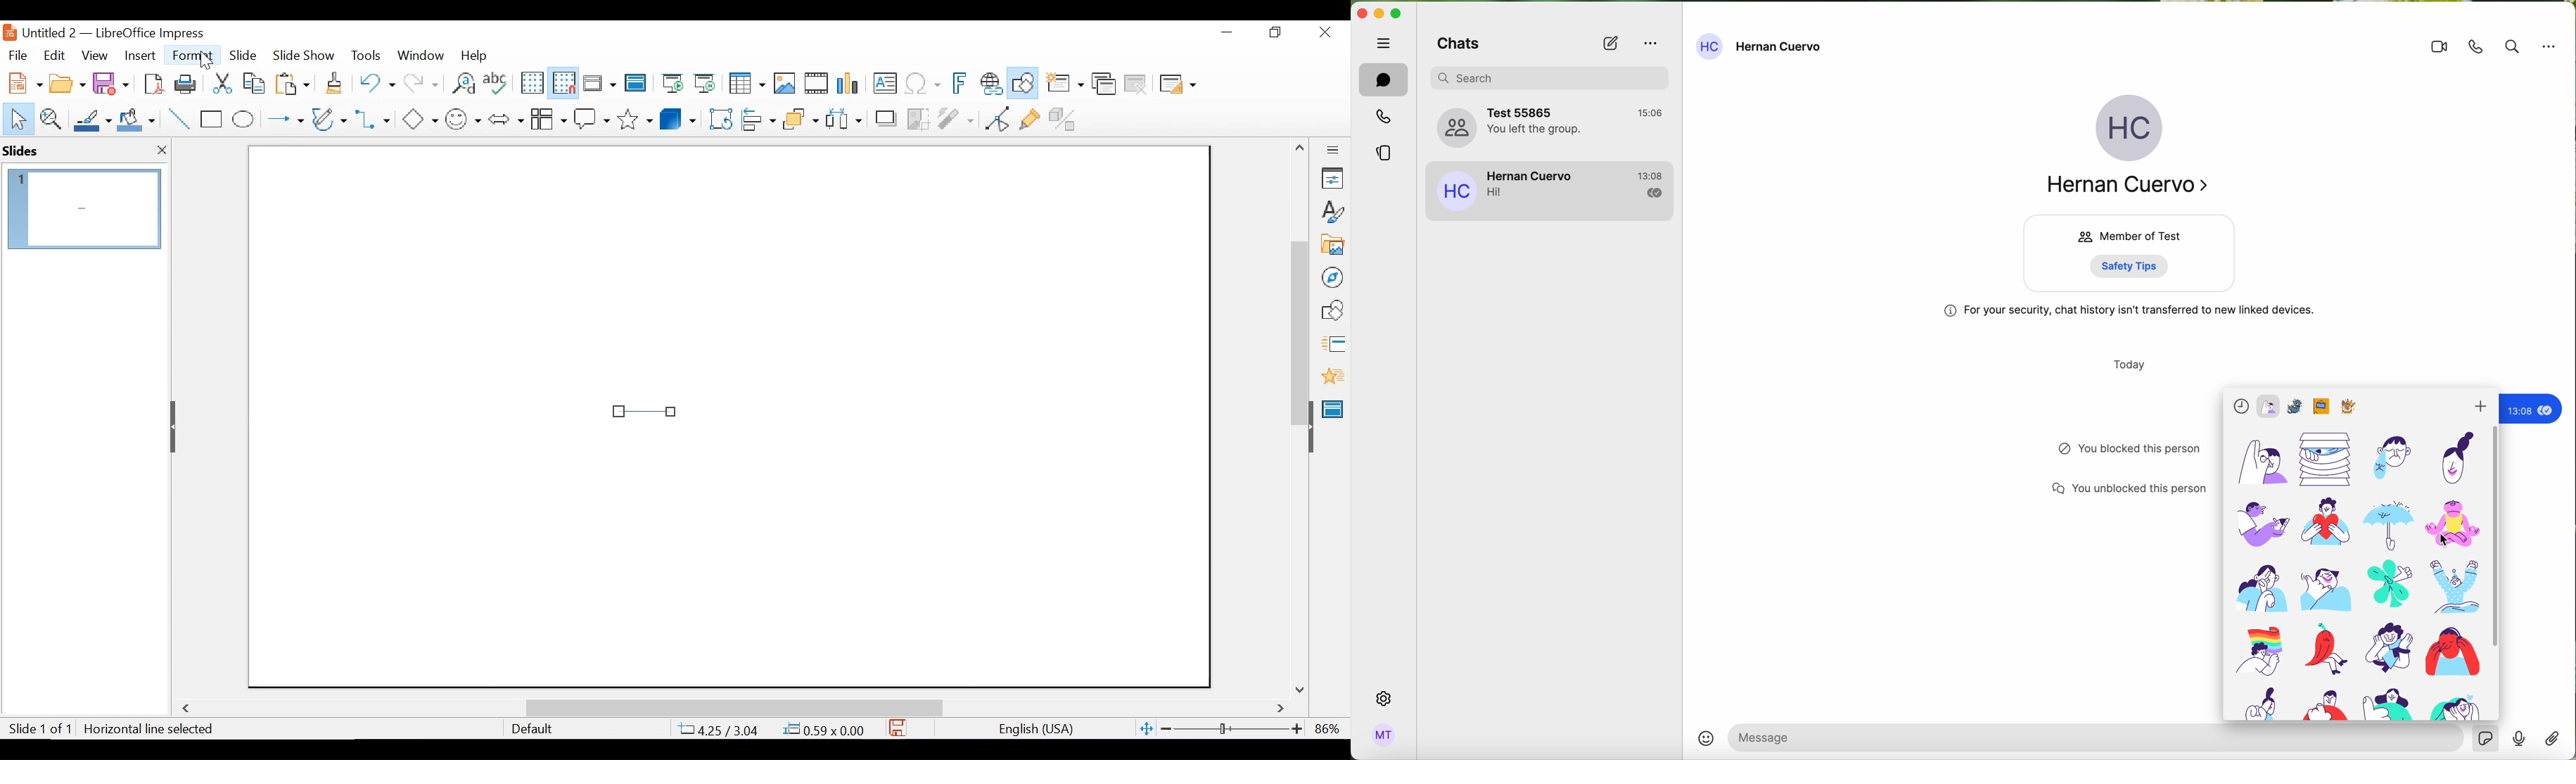 This screenshot has height=784, width=2576. I want to click on Scroll down, so click(1302, 689).